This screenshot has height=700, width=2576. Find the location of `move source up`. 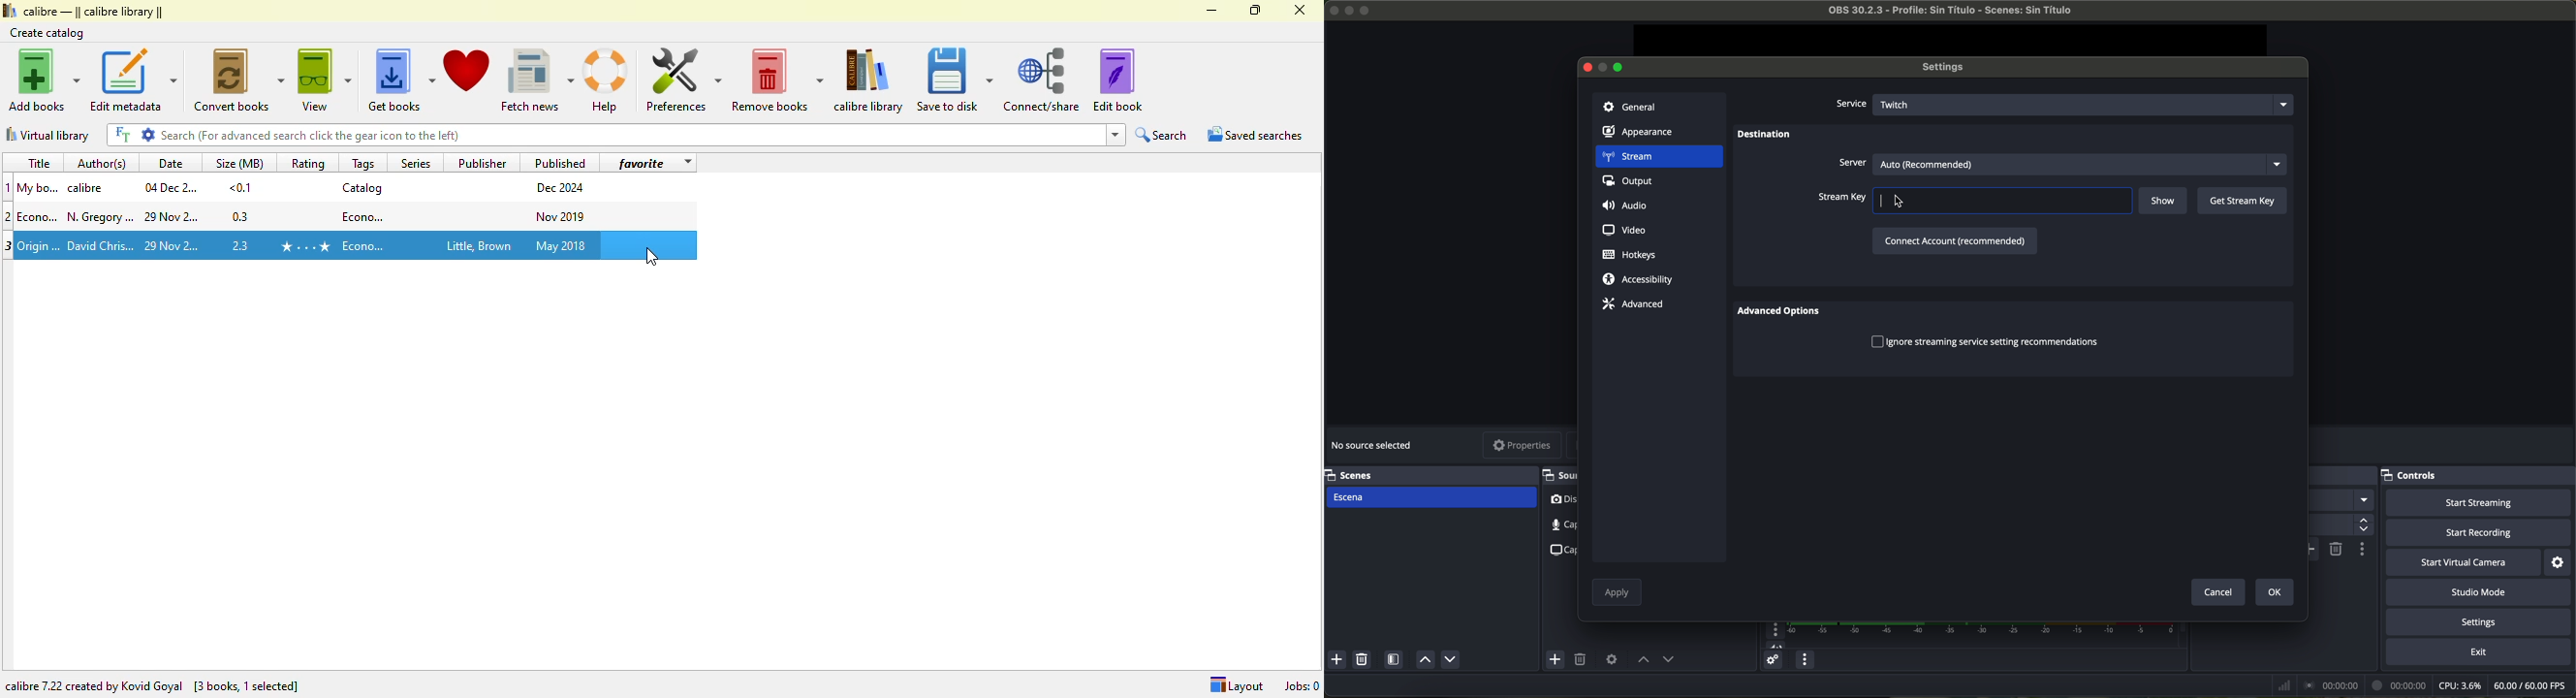

move source up is located at coordinates (1644, 660).